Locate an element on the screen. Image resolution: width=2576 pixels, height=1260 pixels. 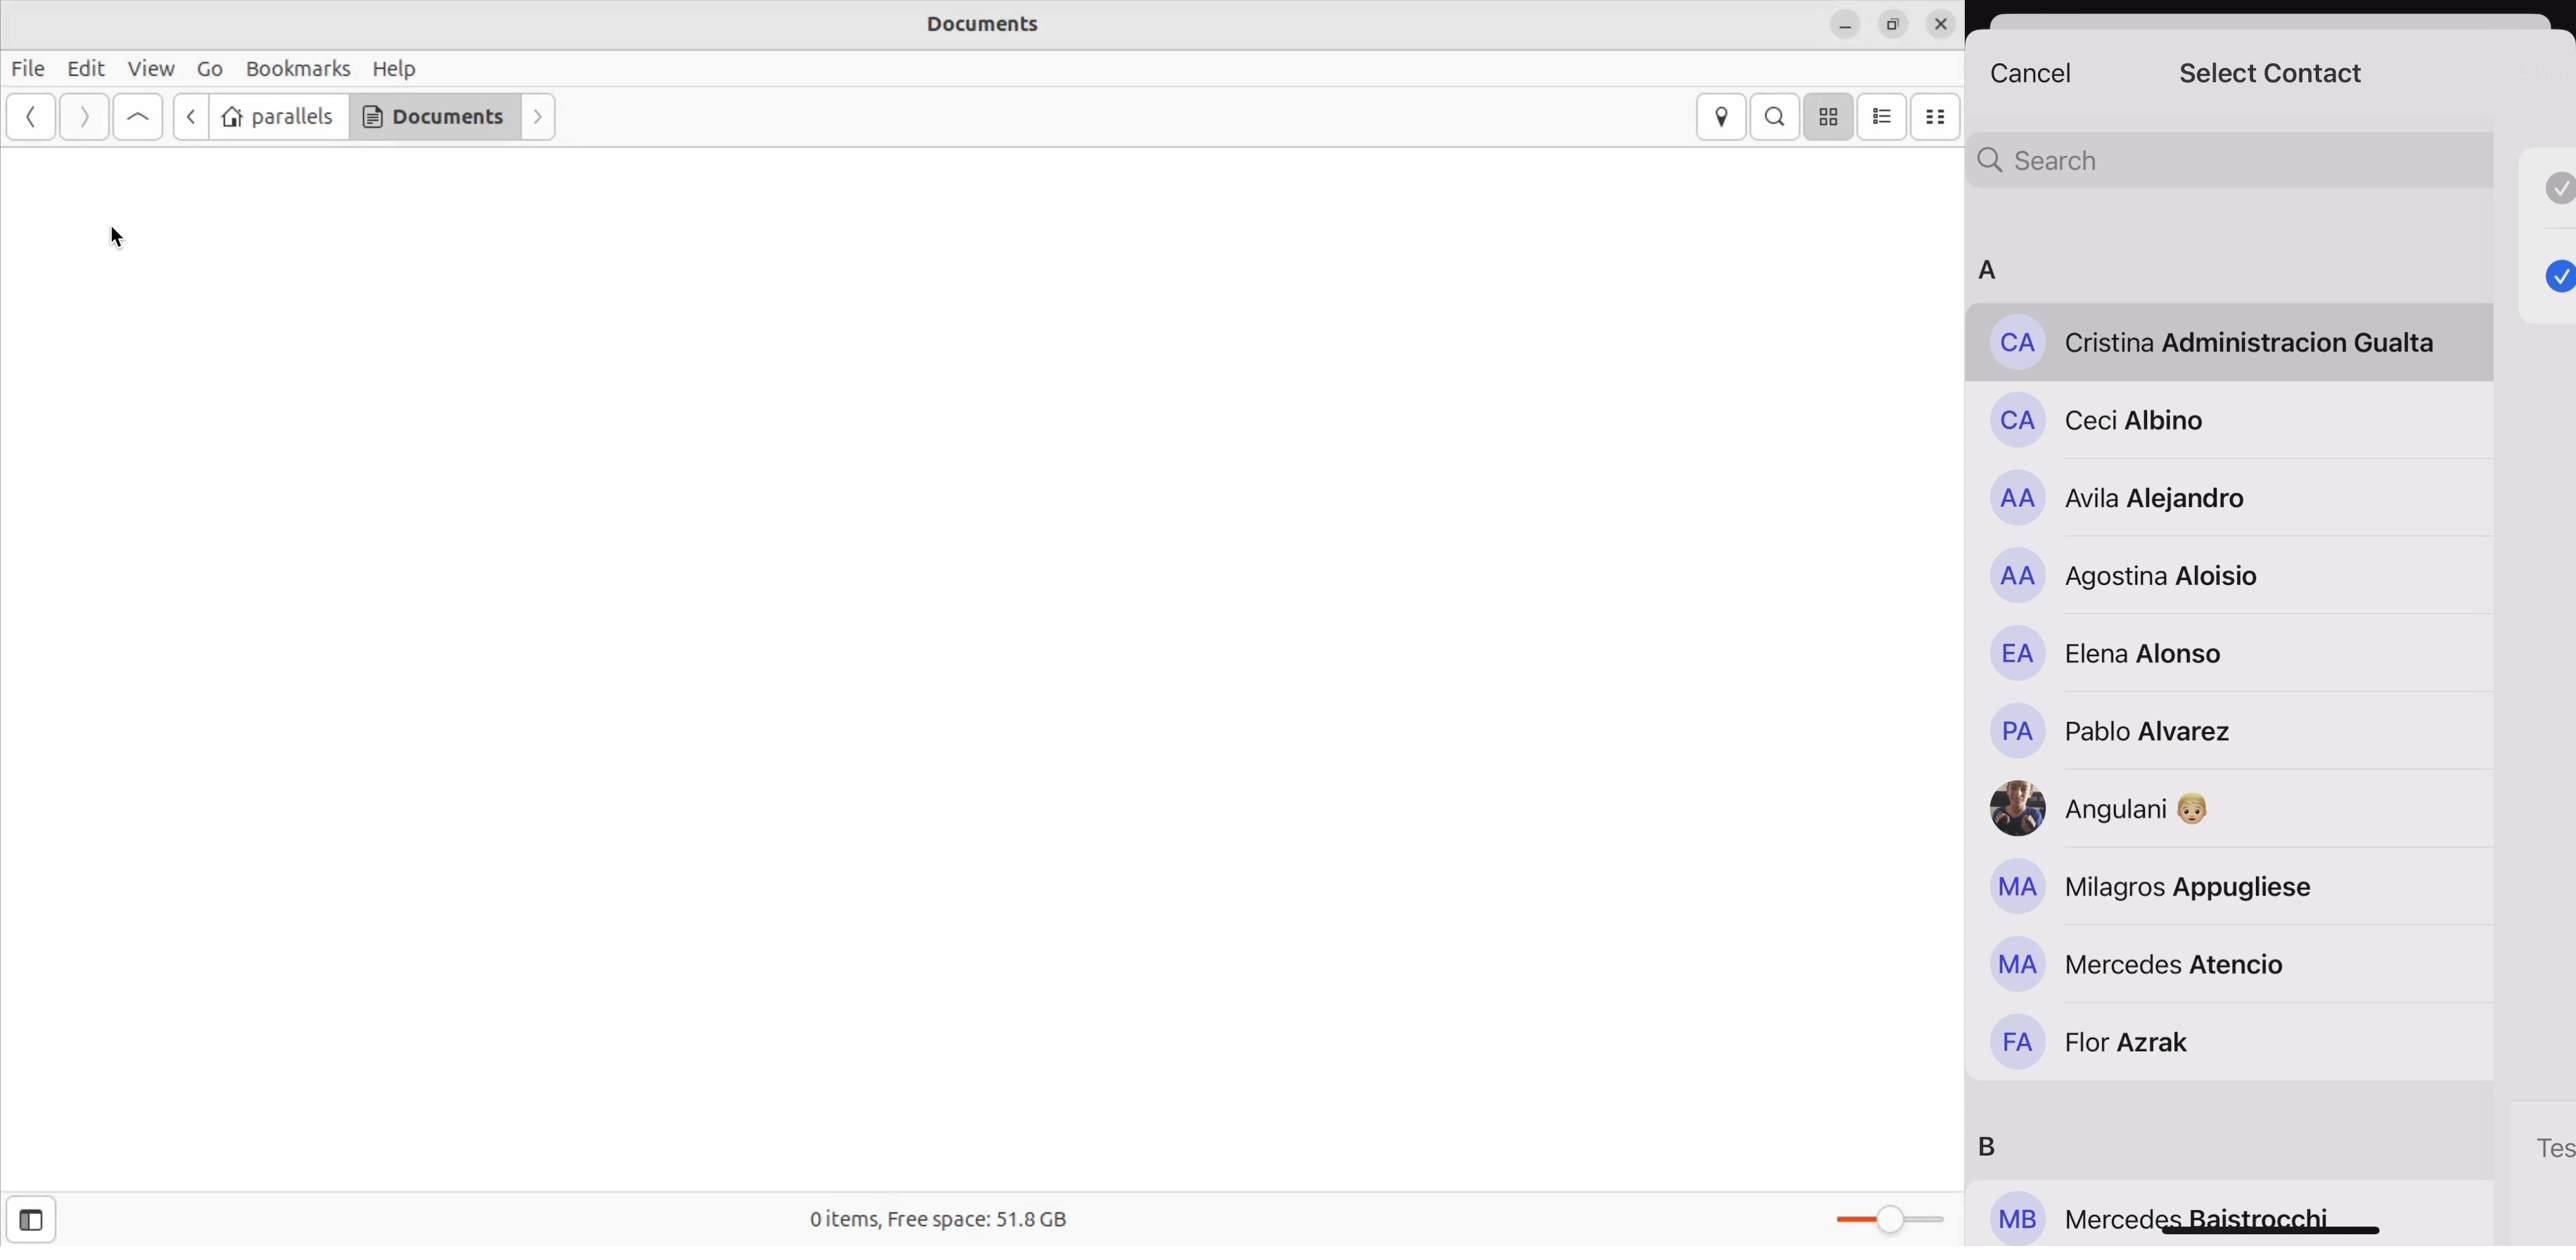
Ceci Albino is located at coordinates (2101, 423).